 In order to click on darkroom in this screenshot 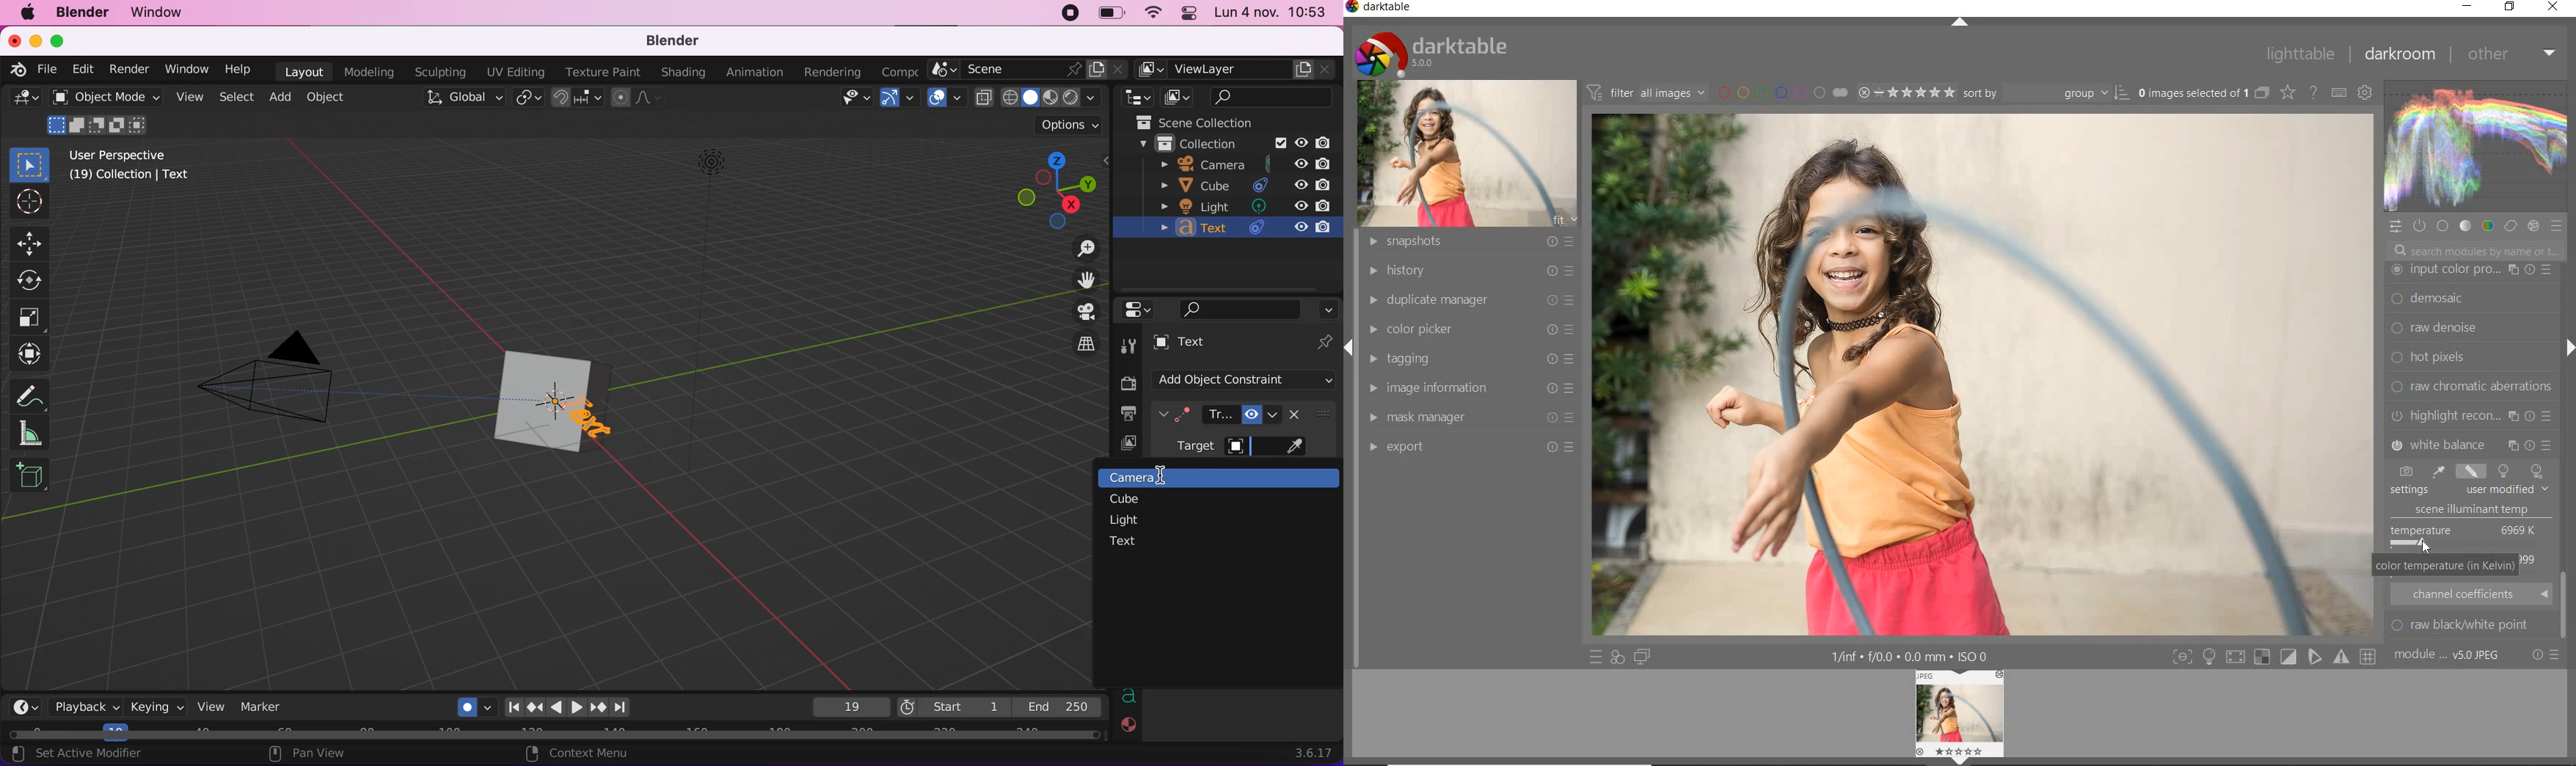, I will do `click(2402, 55)`.